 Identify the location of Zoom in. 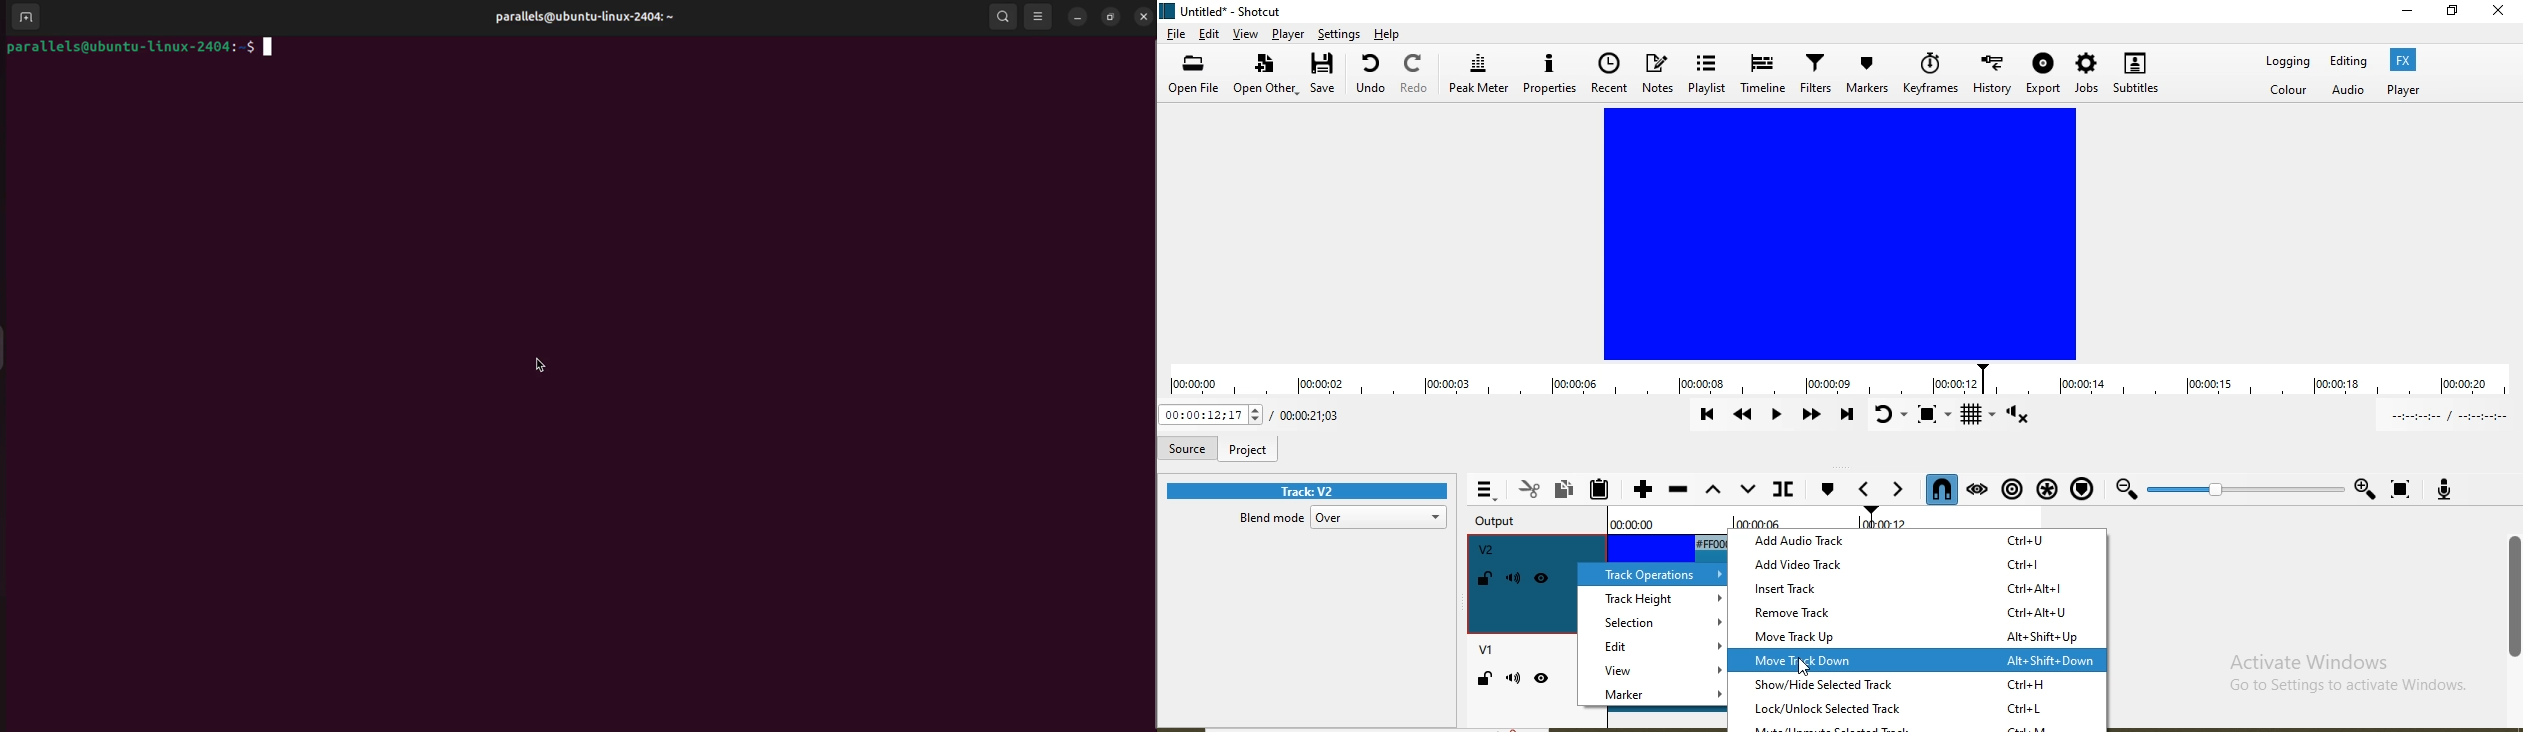
(2364, 485).